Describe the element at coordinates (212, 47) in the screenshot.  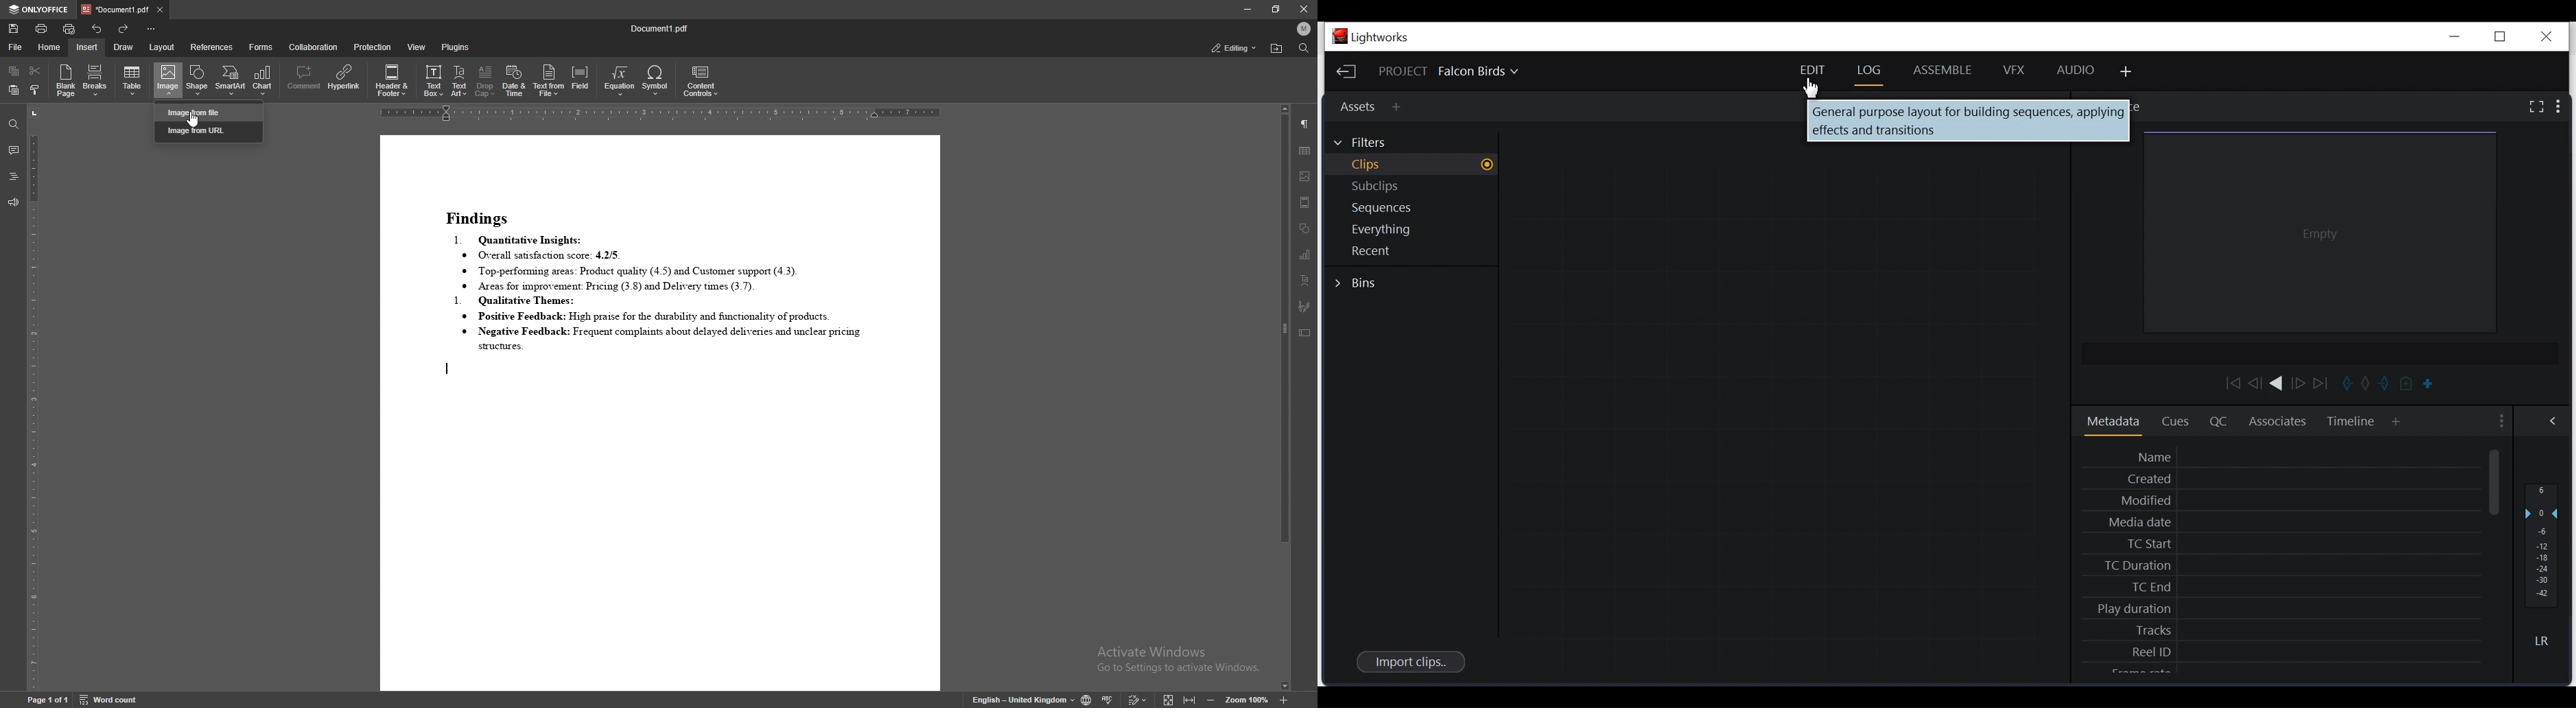
I see `references` at that location.